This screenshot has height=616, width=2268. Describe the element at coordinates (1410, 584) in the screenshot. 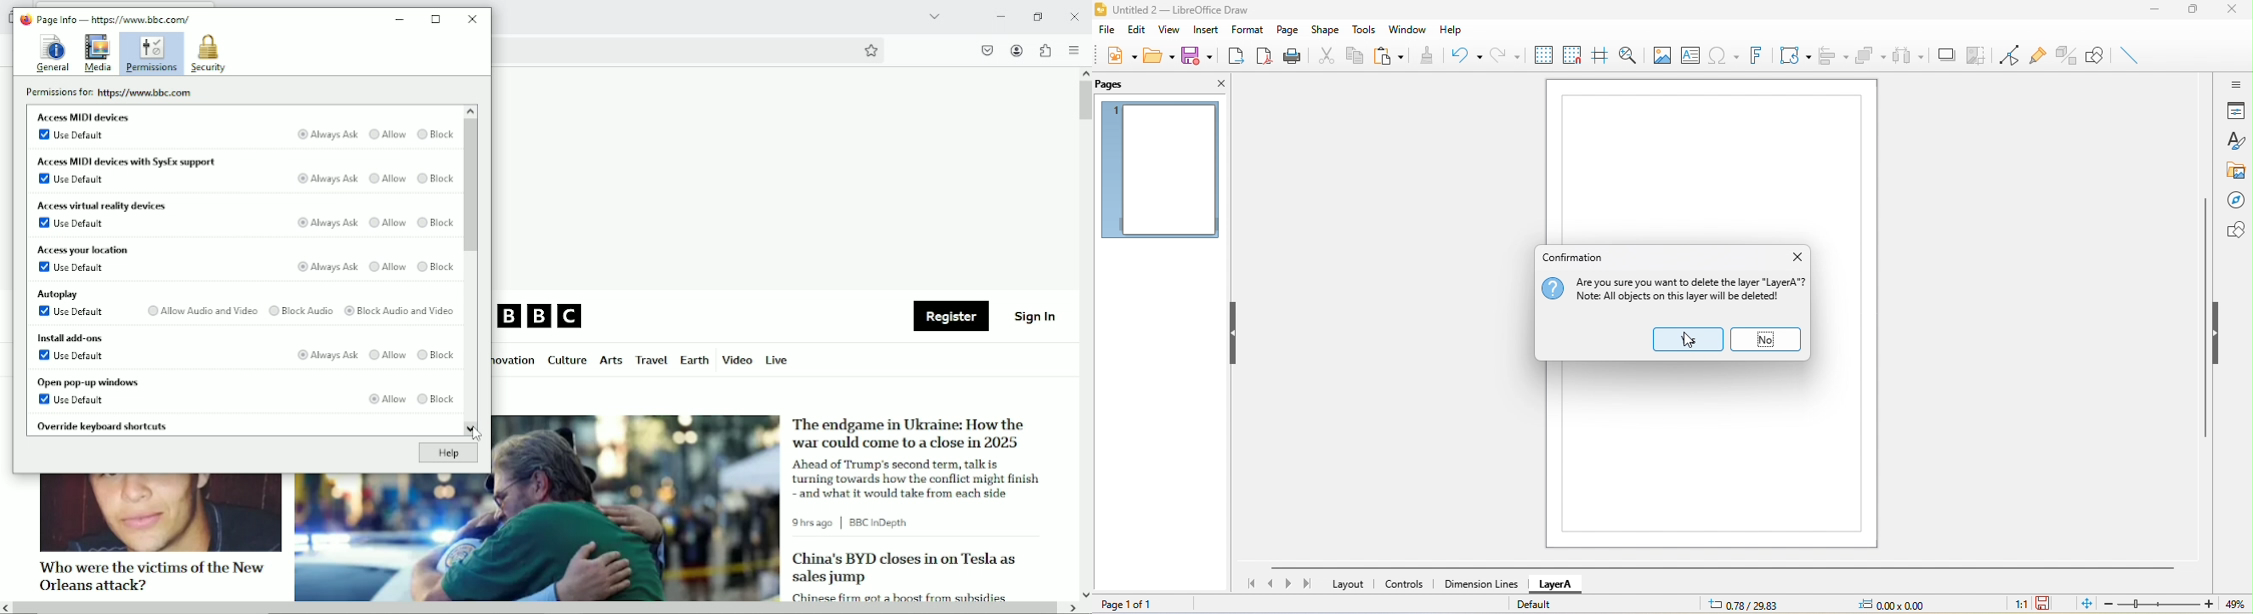

I see `controls` at that location.